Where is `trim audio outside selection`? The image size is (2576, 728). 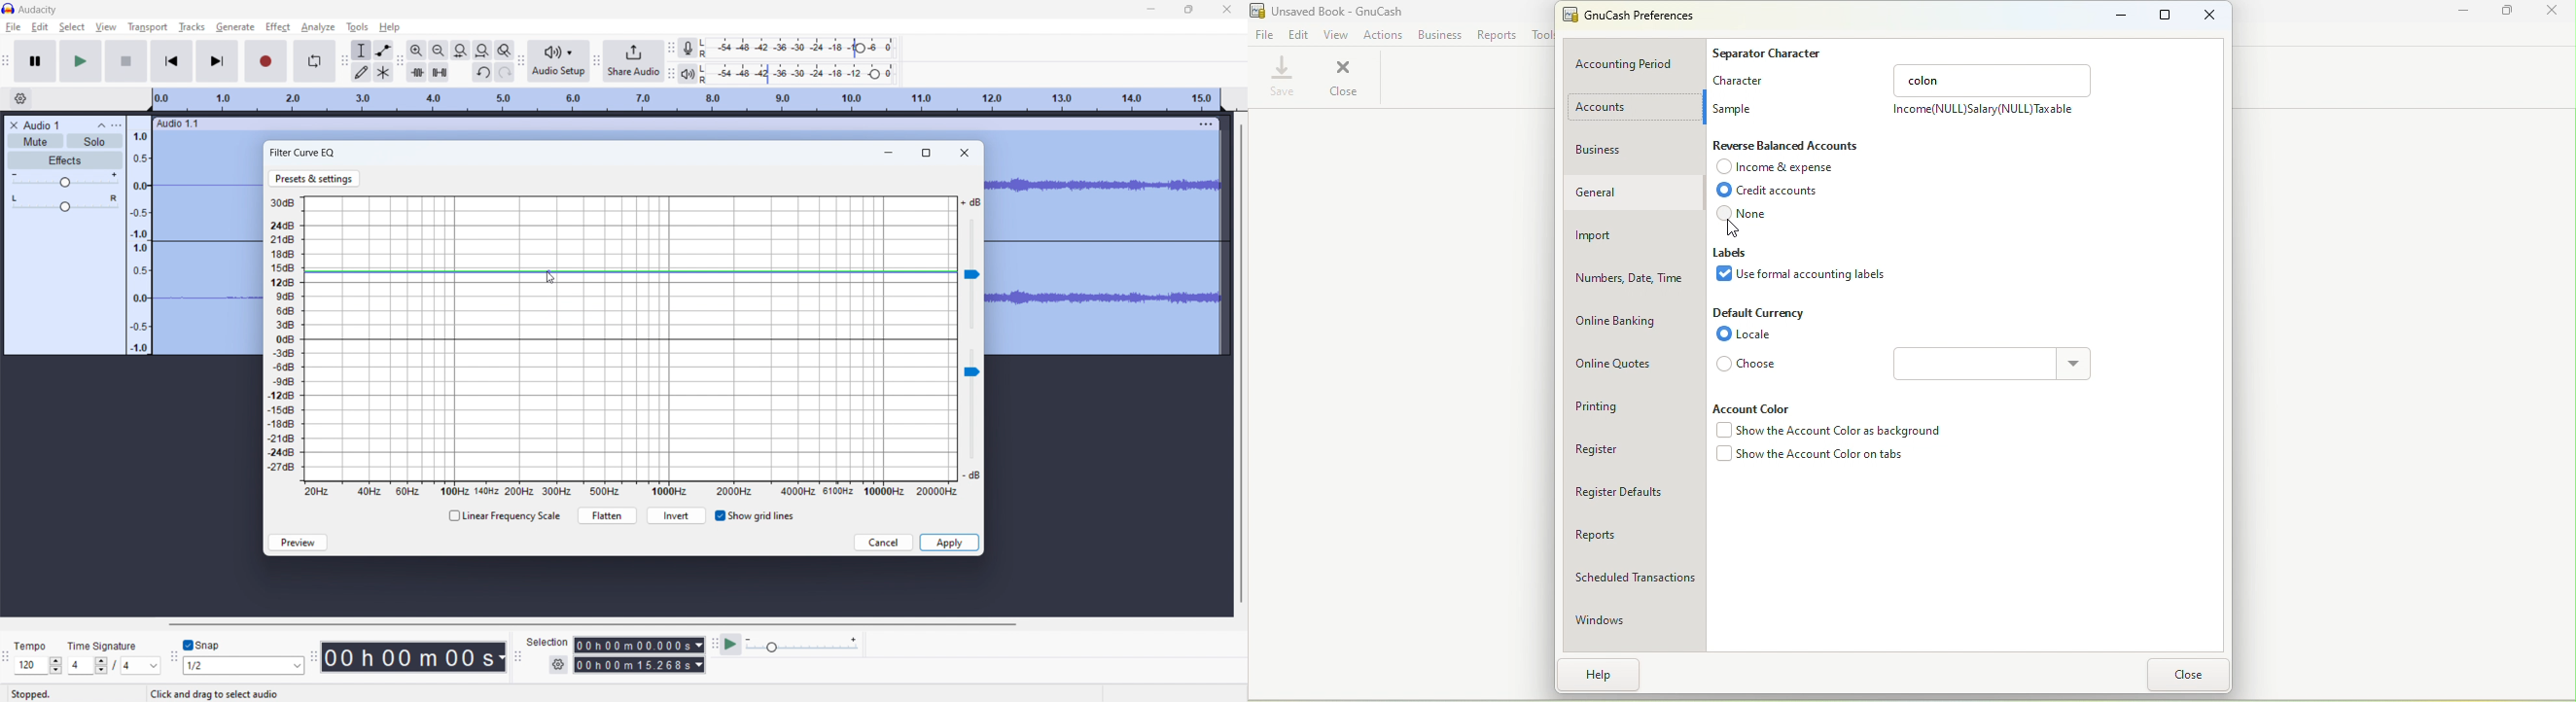 trim audio outside selection is located at coordinates (417, 72).